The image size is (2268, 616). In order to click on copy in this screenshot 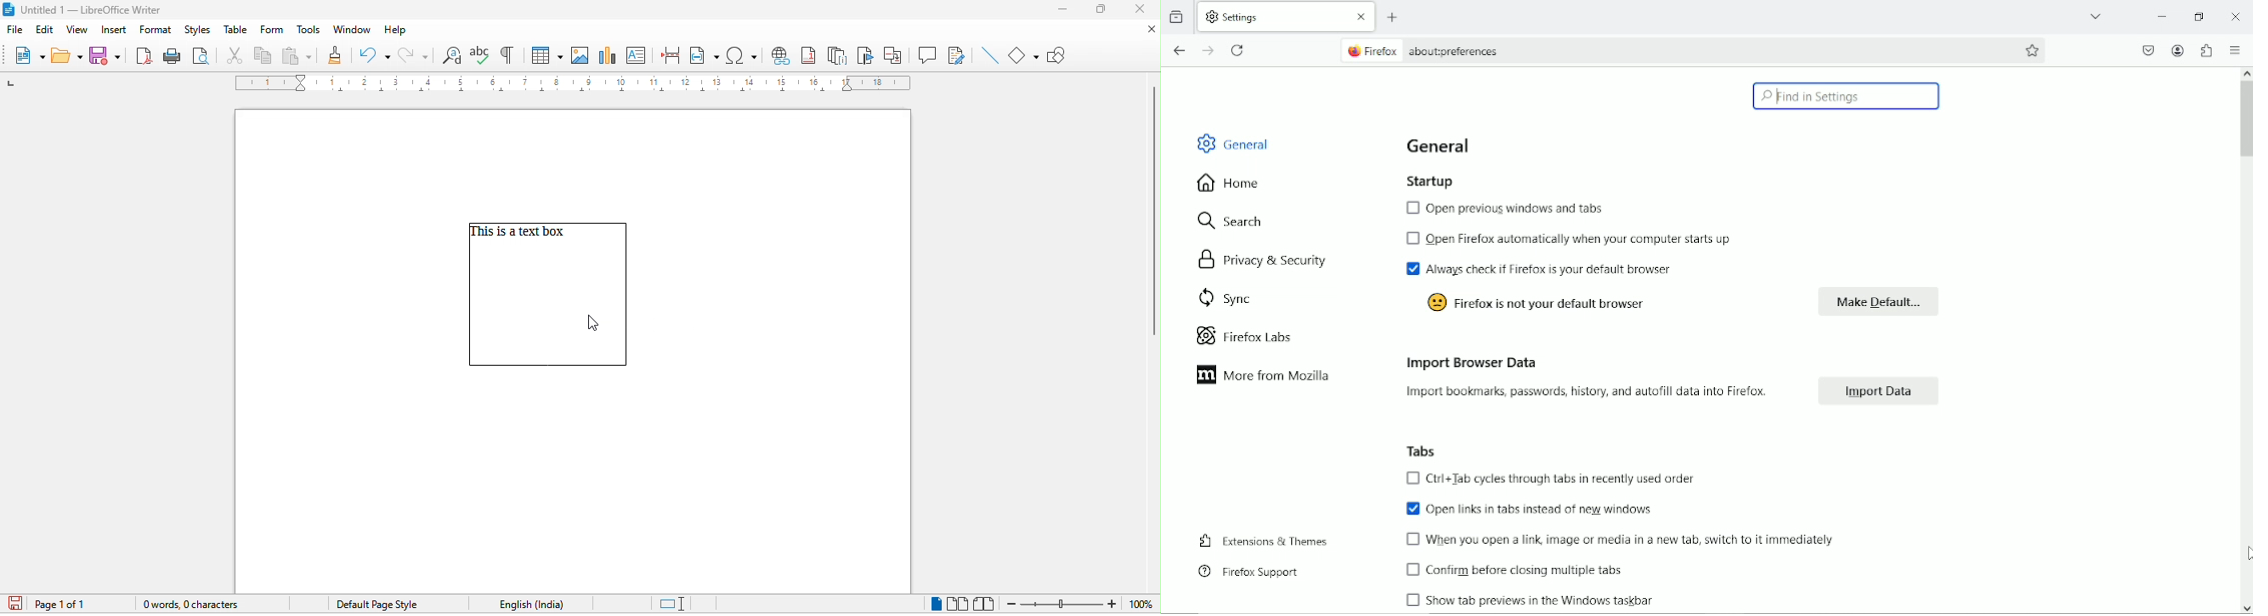, I will do `click(264, 56)`.